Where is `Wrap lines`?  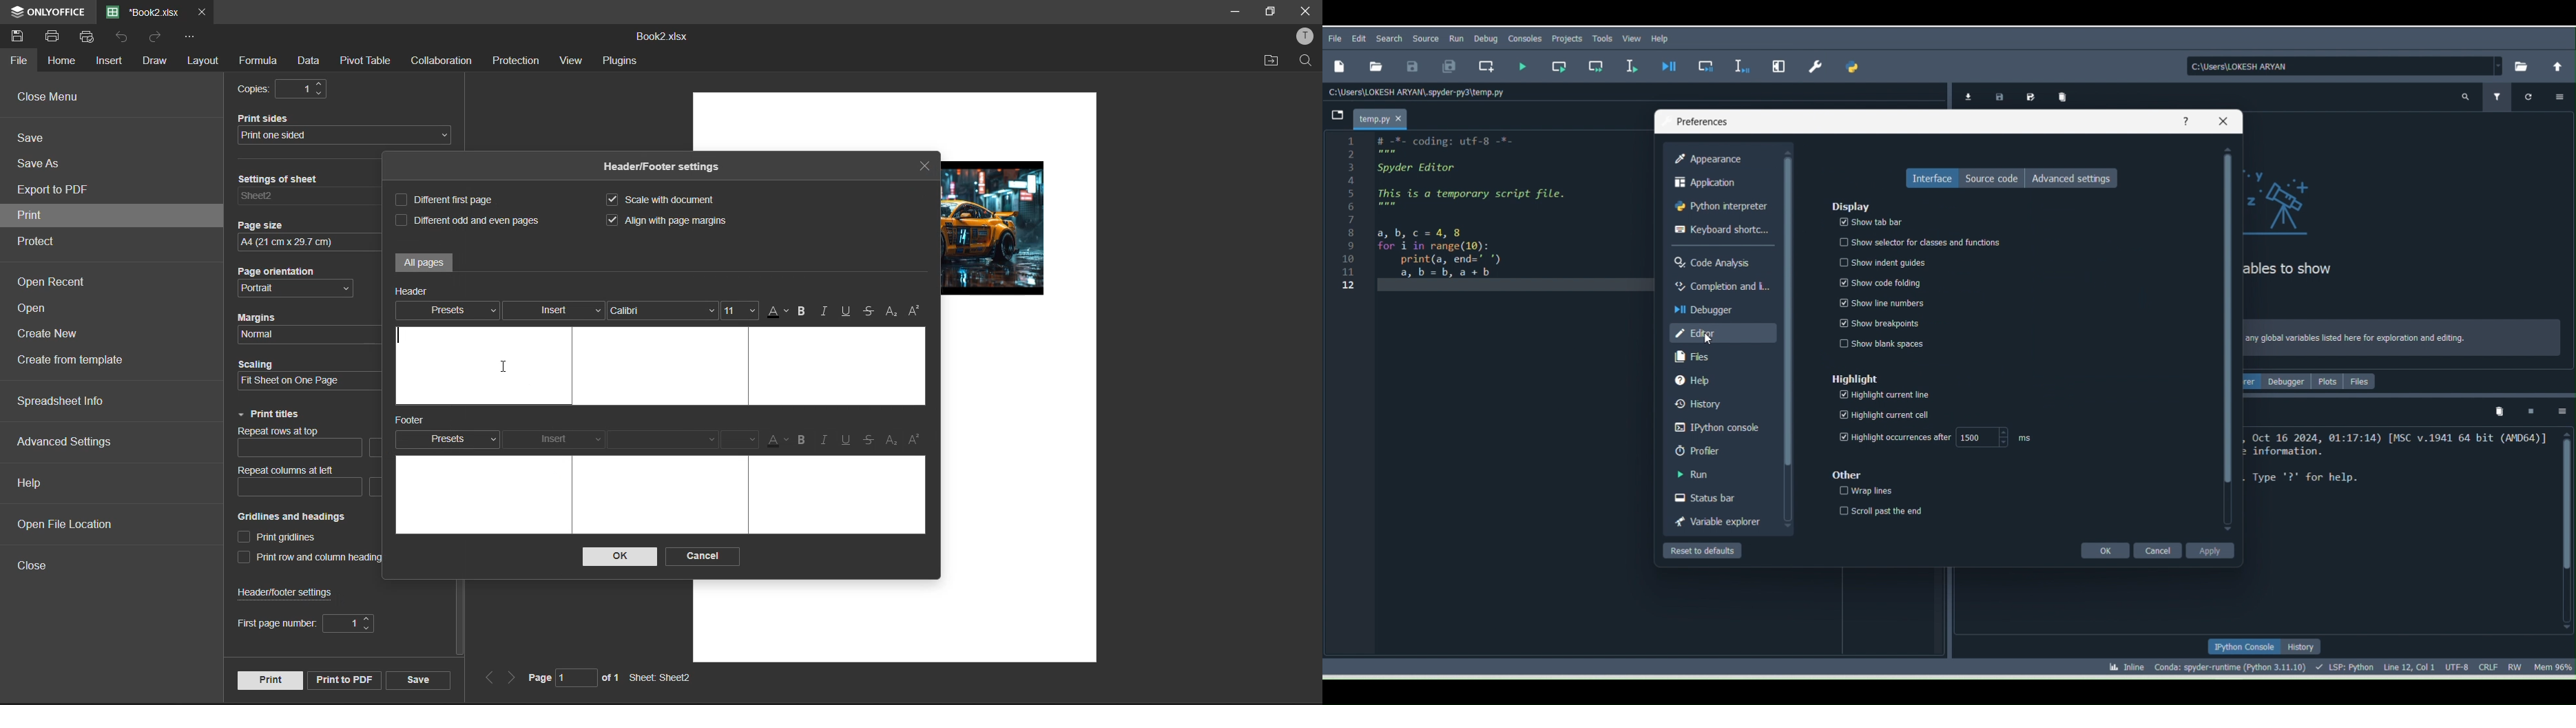
Wrap lines is located at coordinates (1861, 492).